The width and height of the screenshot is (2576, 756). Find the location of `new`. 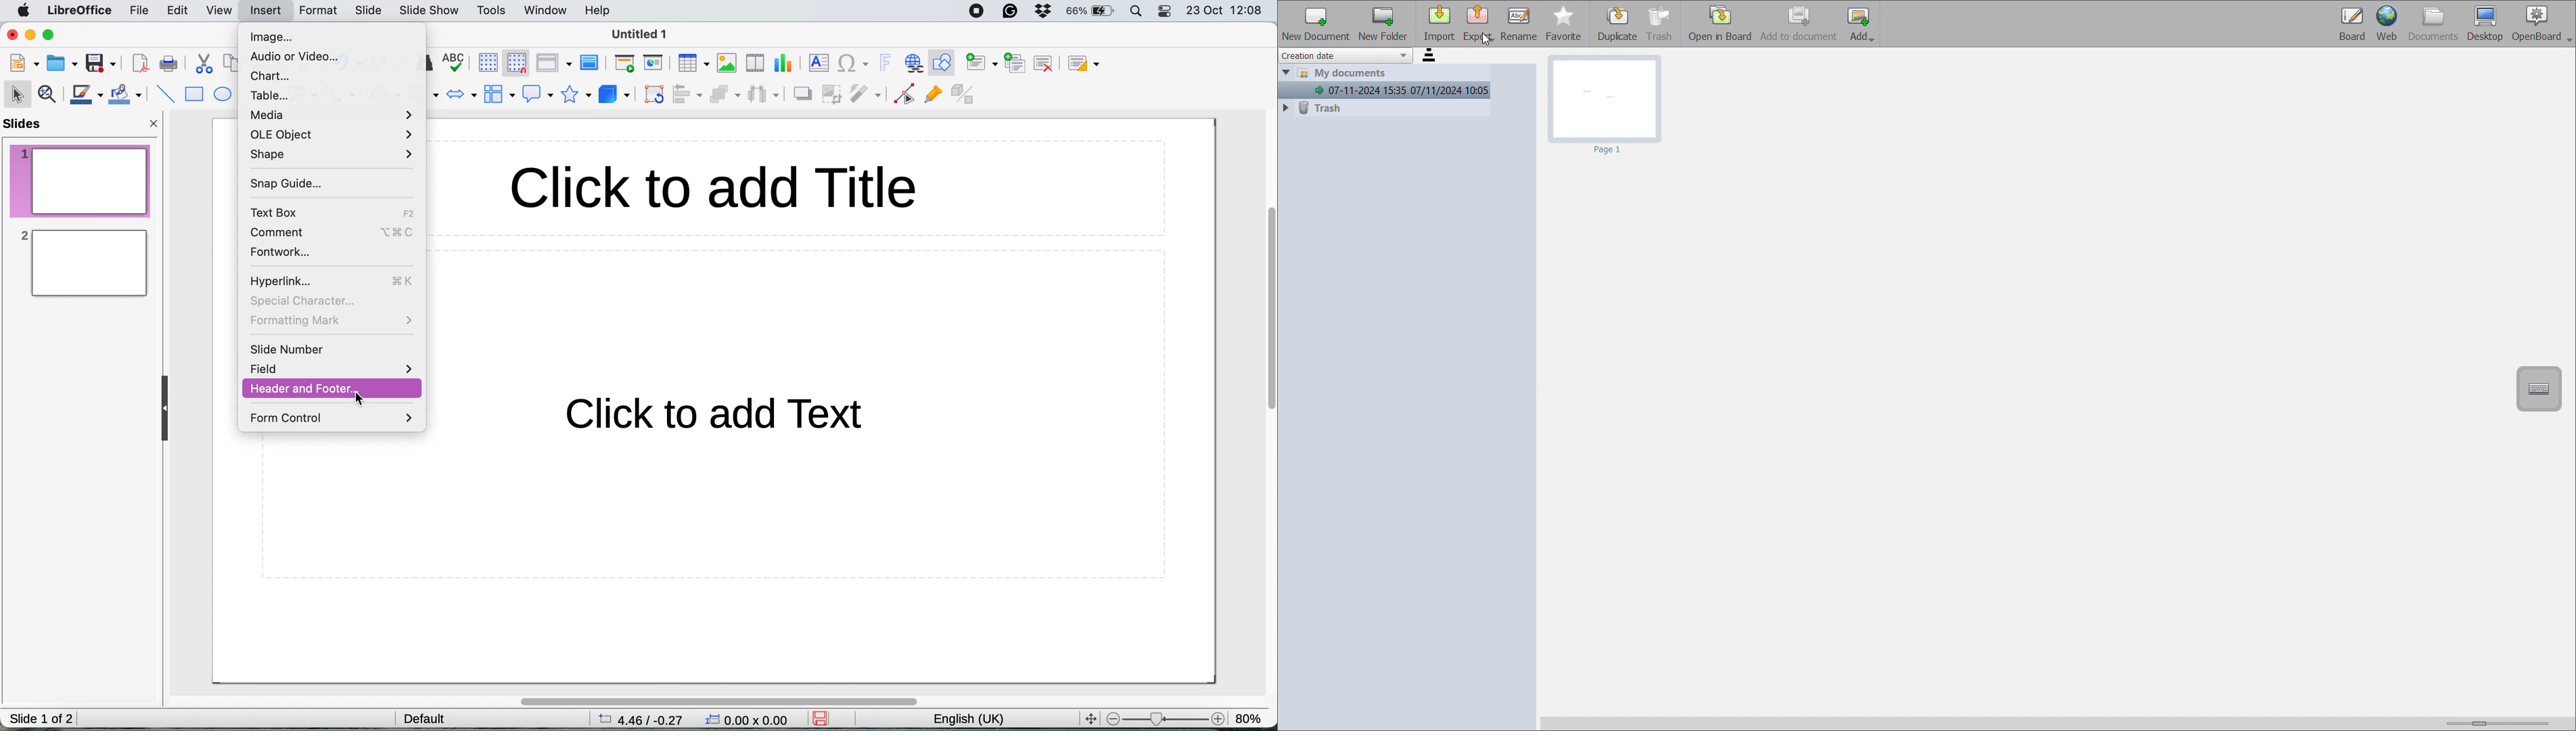

new is located at coordinates (25, 64).